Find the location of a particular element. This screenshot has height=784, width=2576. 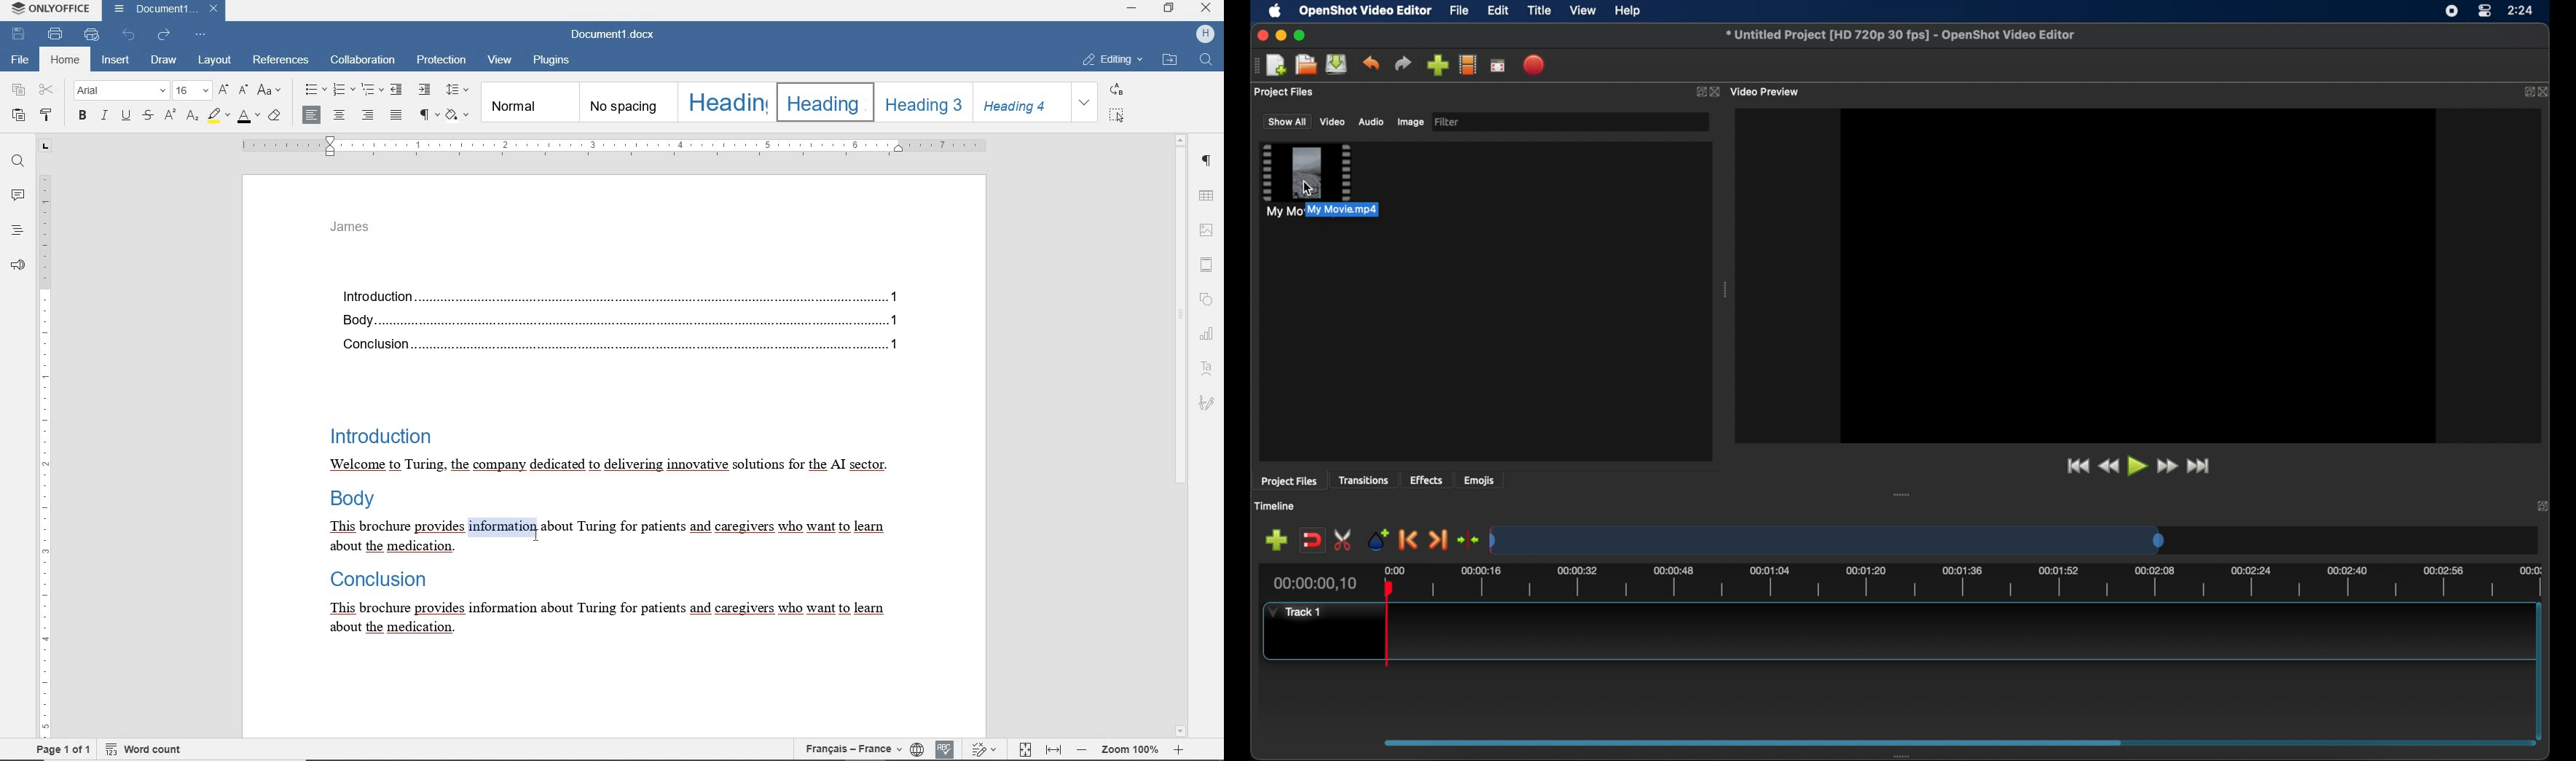

export video is located at coordinates (1534, 64).